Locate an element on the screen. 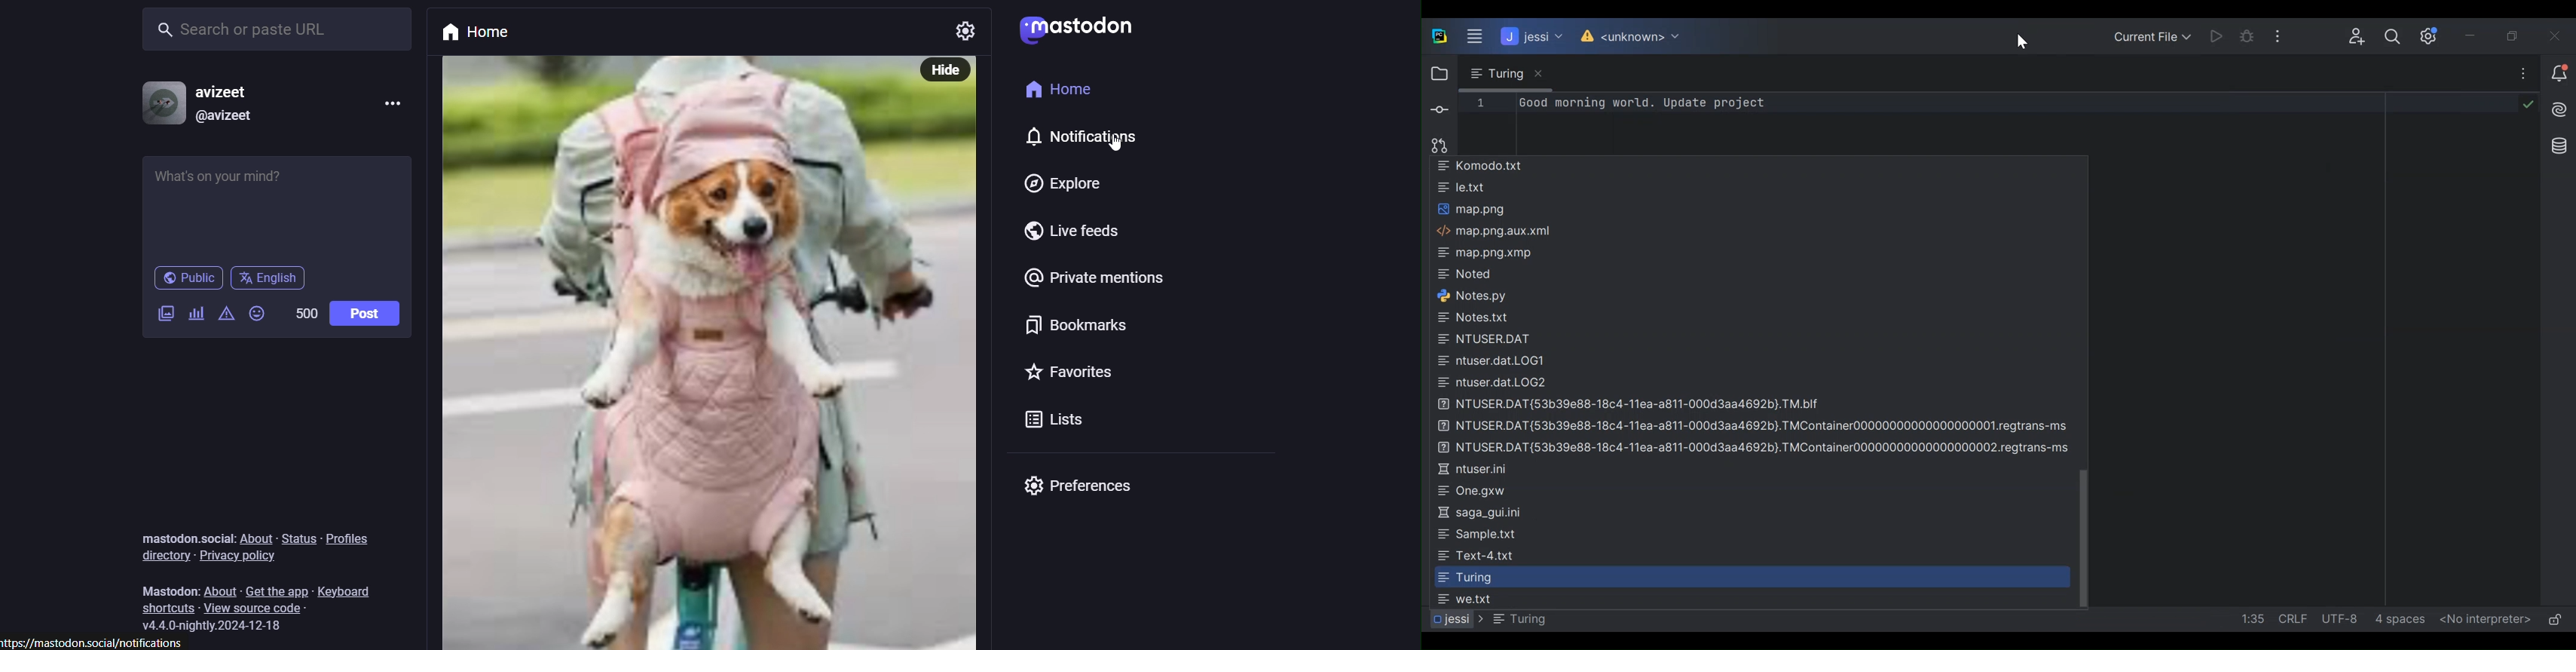 The height and width of the screenshot is (672, 2576). bookmarks is located at coordinates (1072, 331).